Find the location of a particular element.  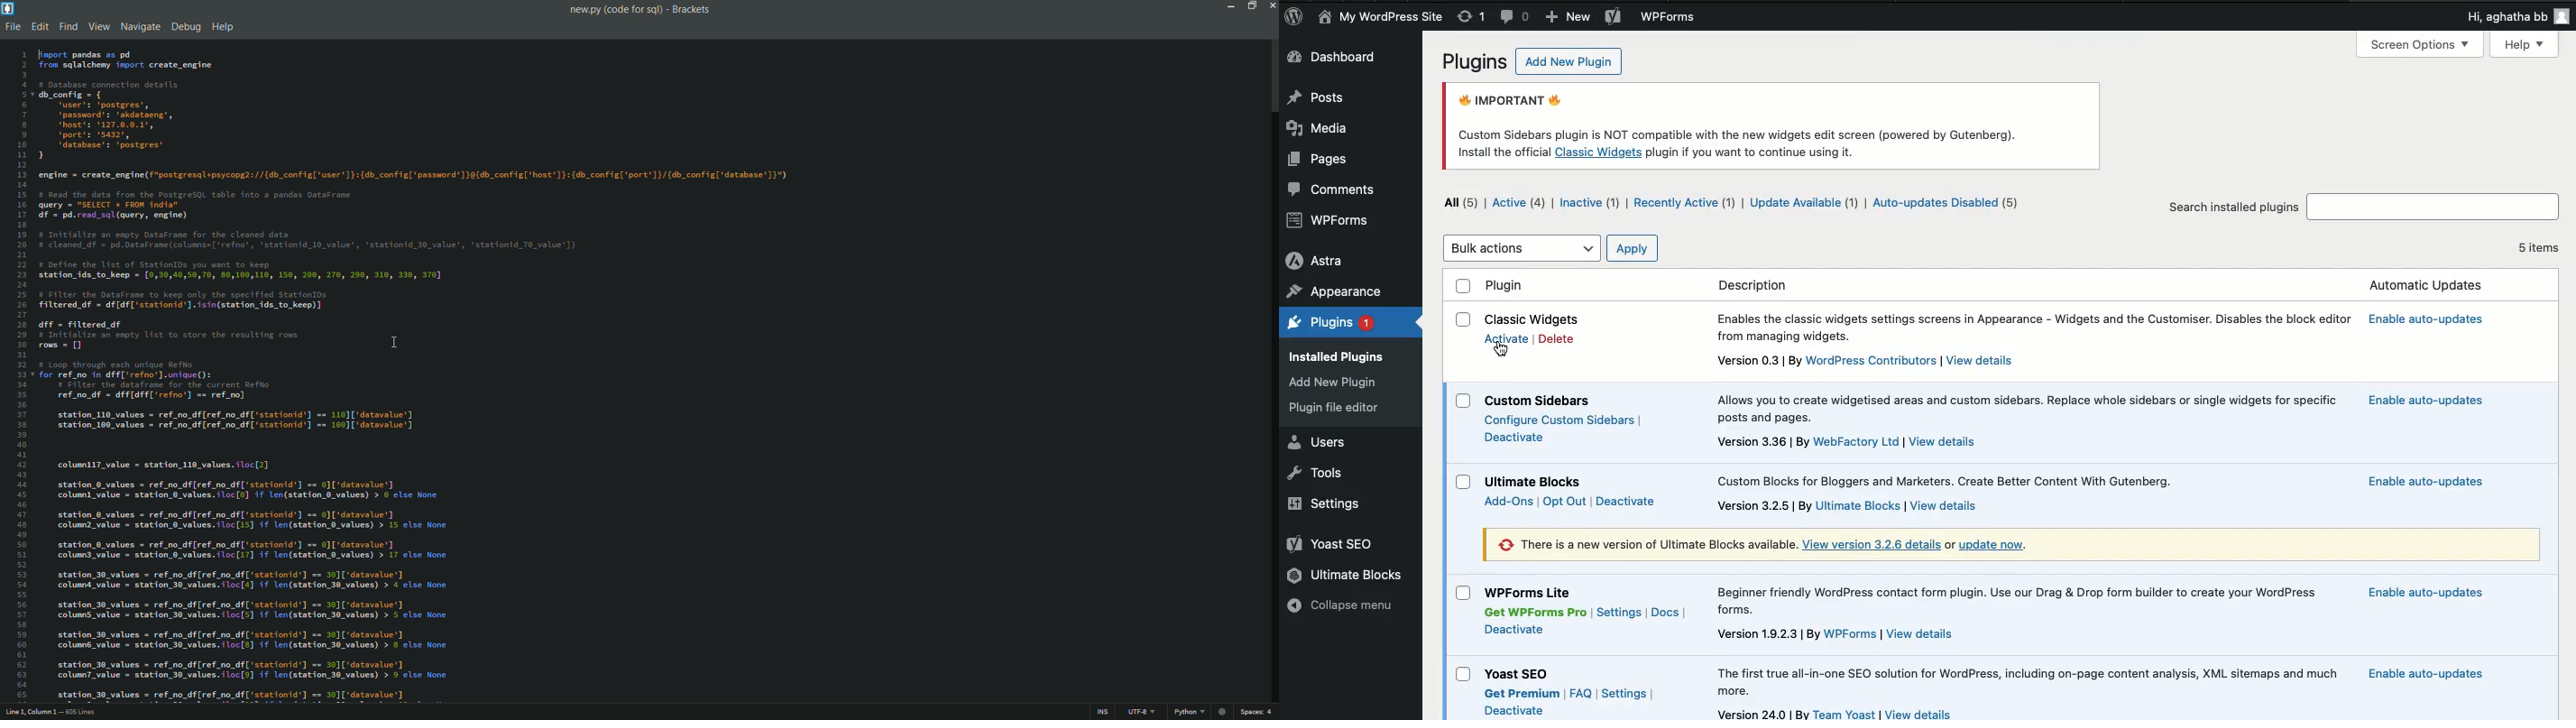

input box is located at coordinates (2434, 203).